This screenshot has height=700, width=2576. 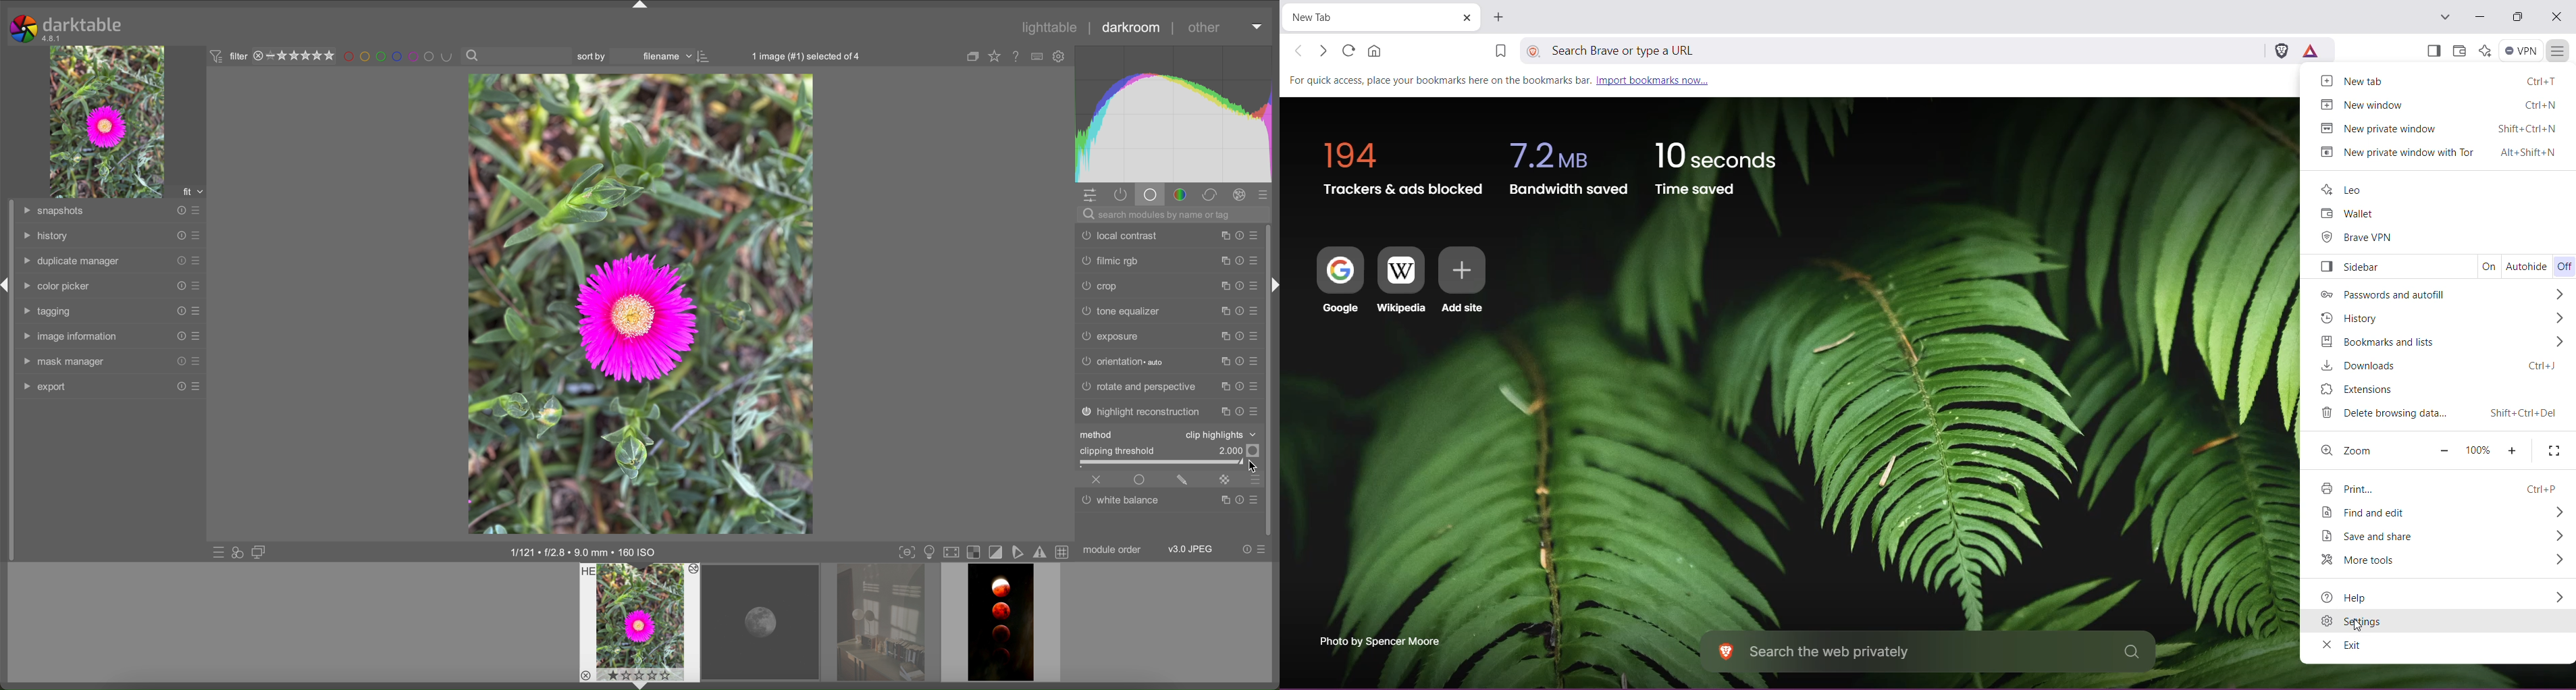 What do you see at coordinates (260, 551) in the screenshot?
I see `display a second darkroom image window` at bounding box center [260, 551].